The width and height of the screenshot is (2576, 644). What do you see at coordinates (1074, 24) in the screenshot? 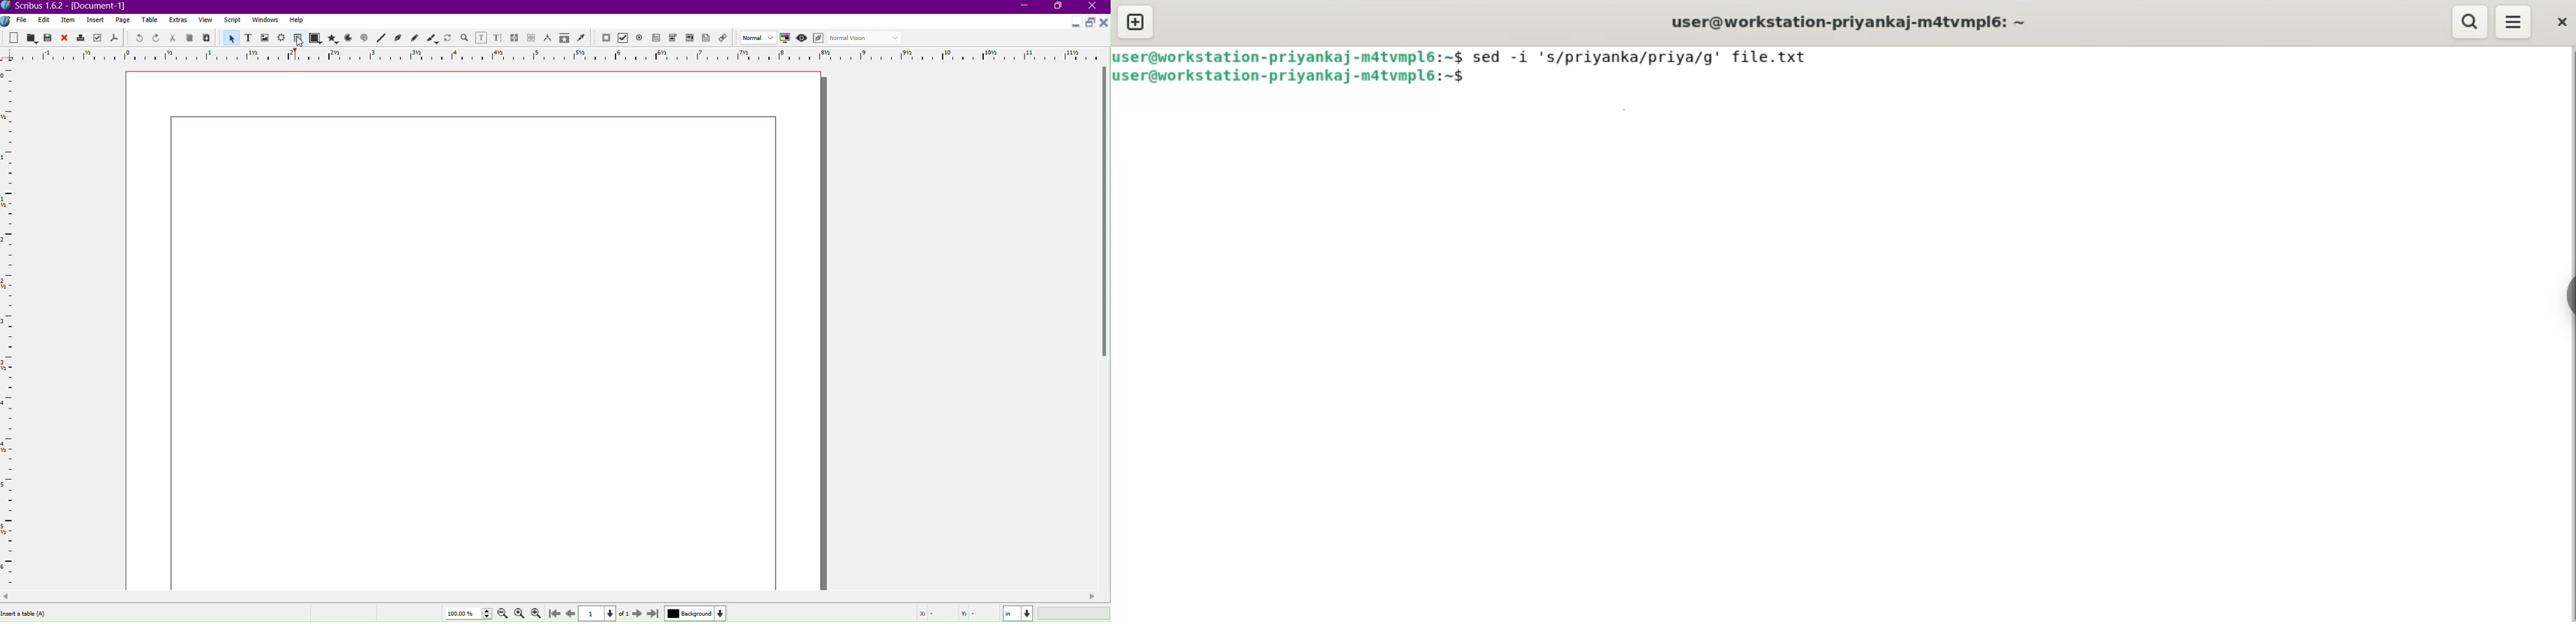
I see `Minimize` at bounding box center [1074, 24].